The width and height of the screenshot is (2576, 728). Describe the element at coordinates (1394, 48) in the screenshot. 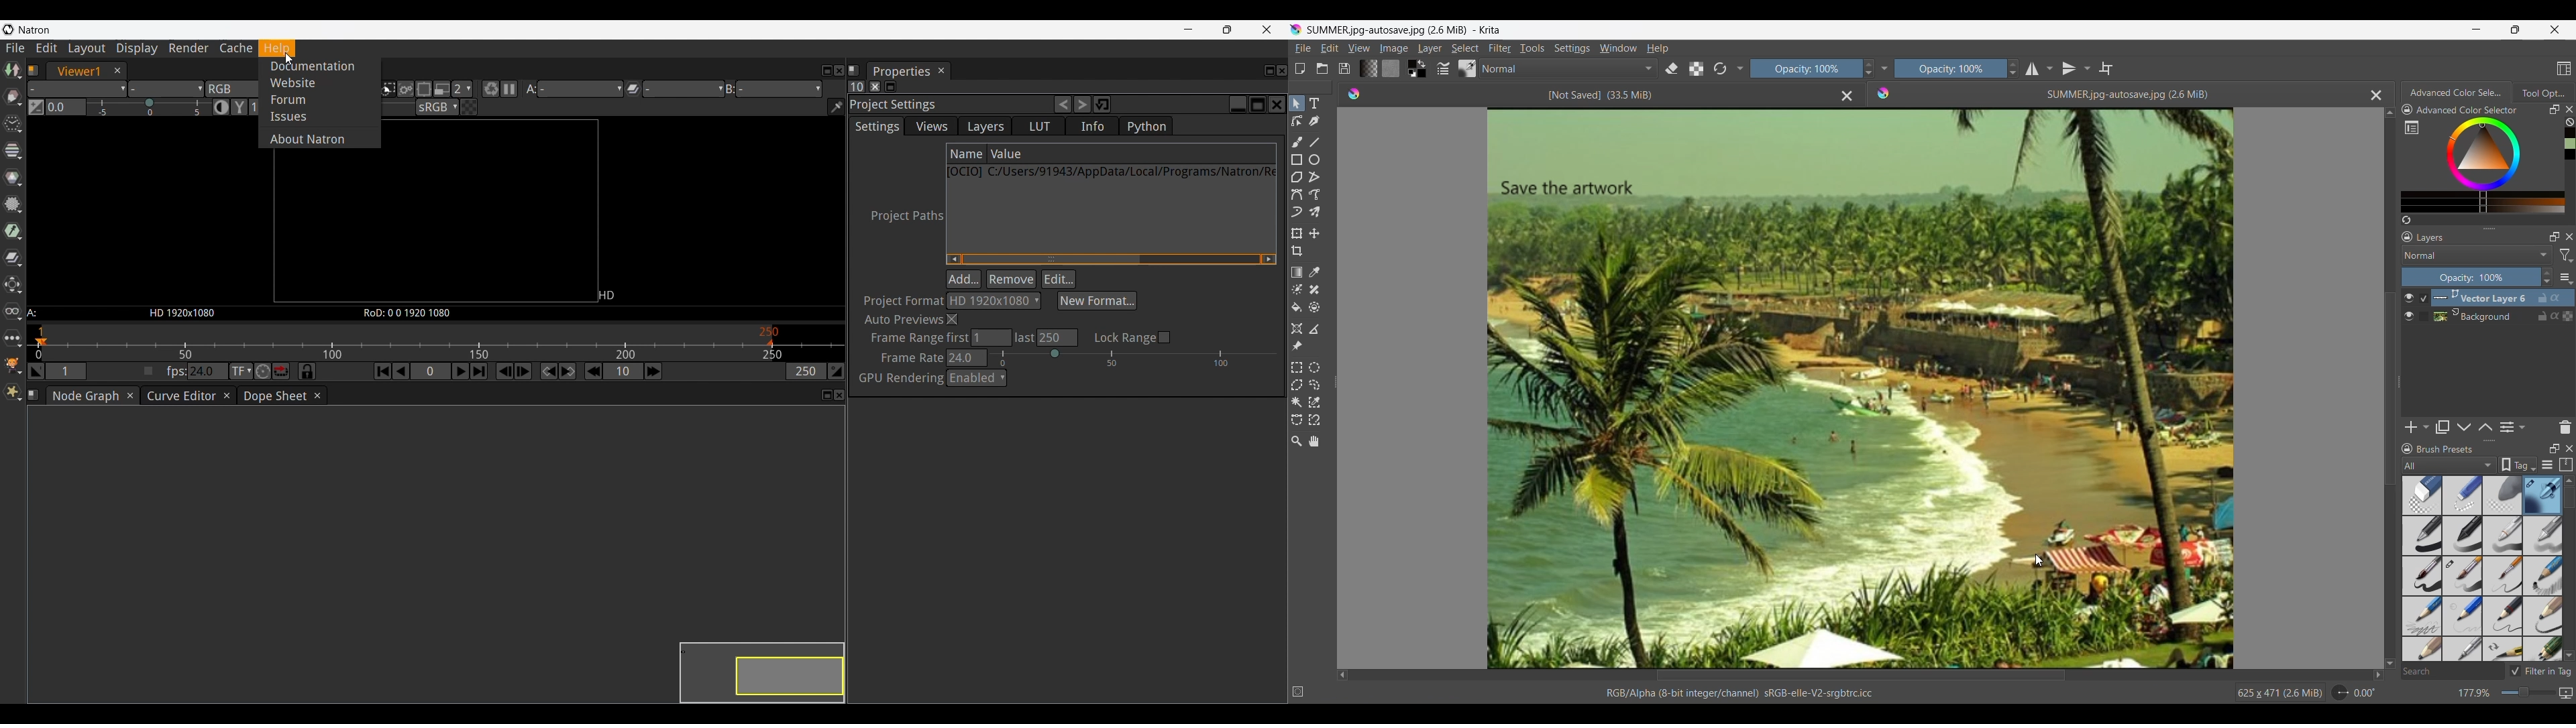

I see `Image` at that location.